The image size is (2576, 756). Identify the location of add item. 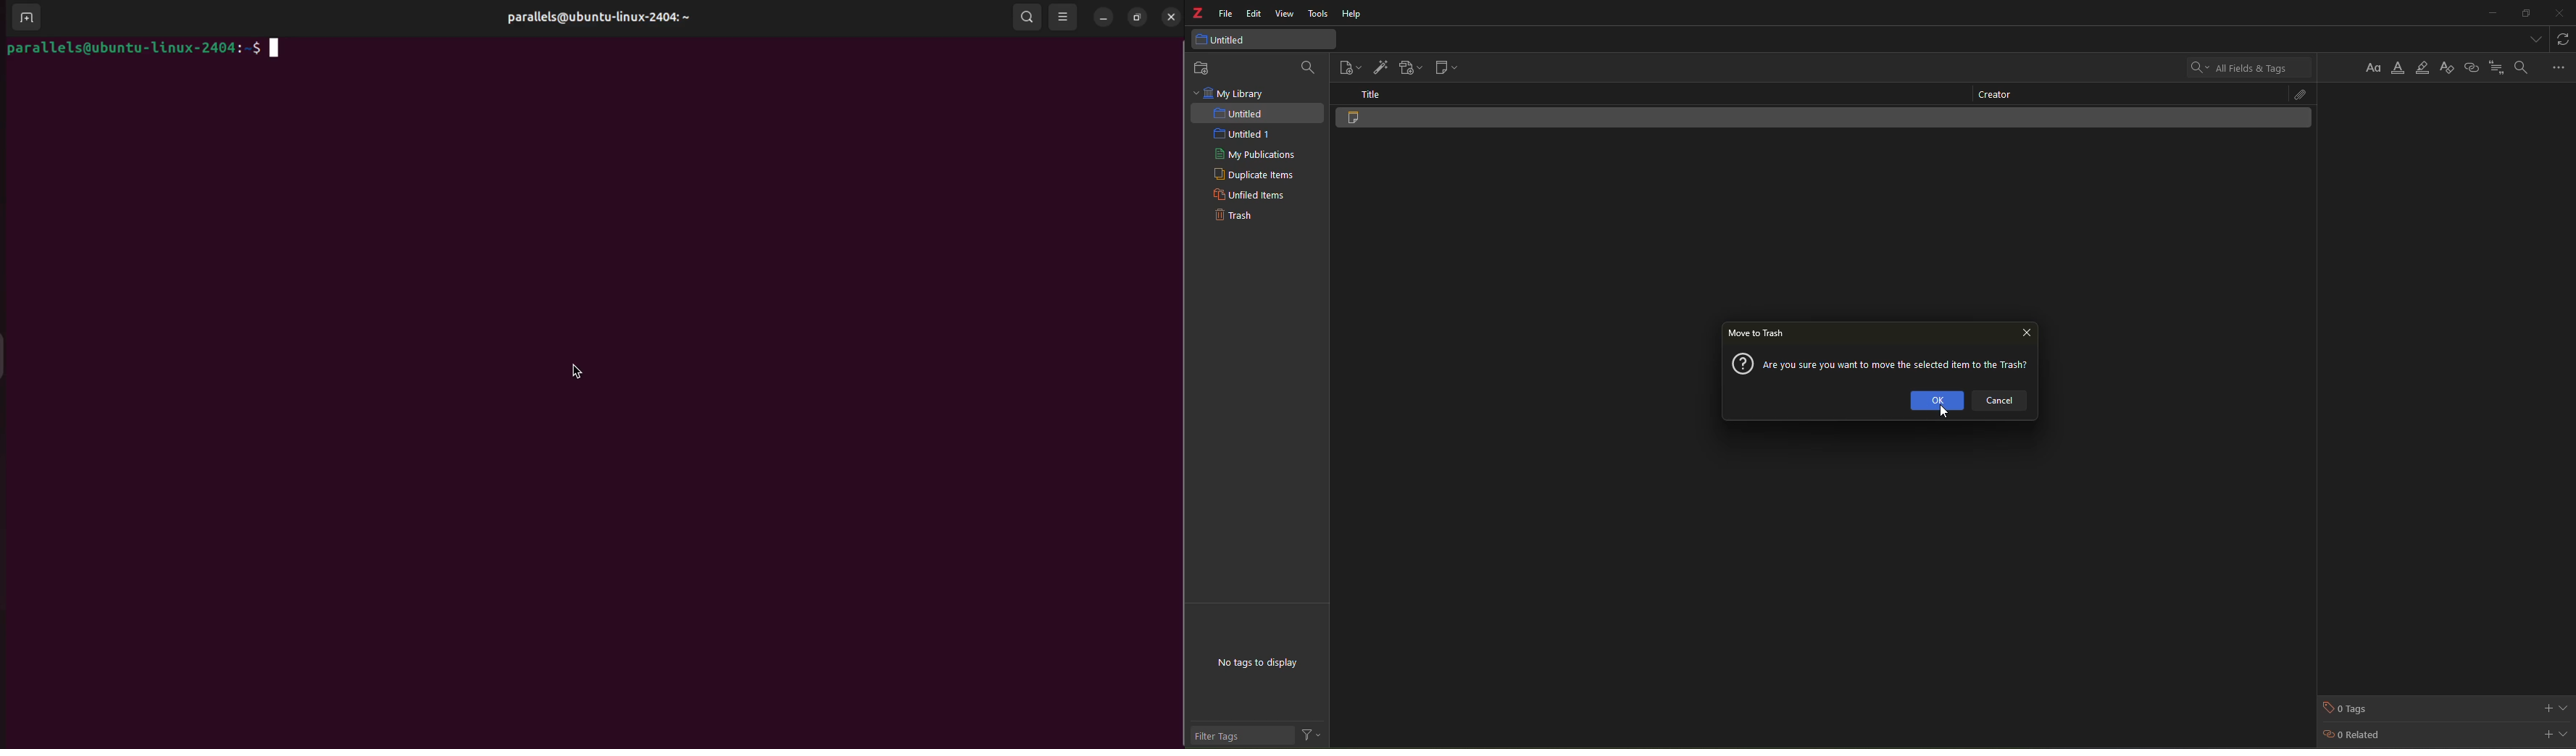
(1380, 67).